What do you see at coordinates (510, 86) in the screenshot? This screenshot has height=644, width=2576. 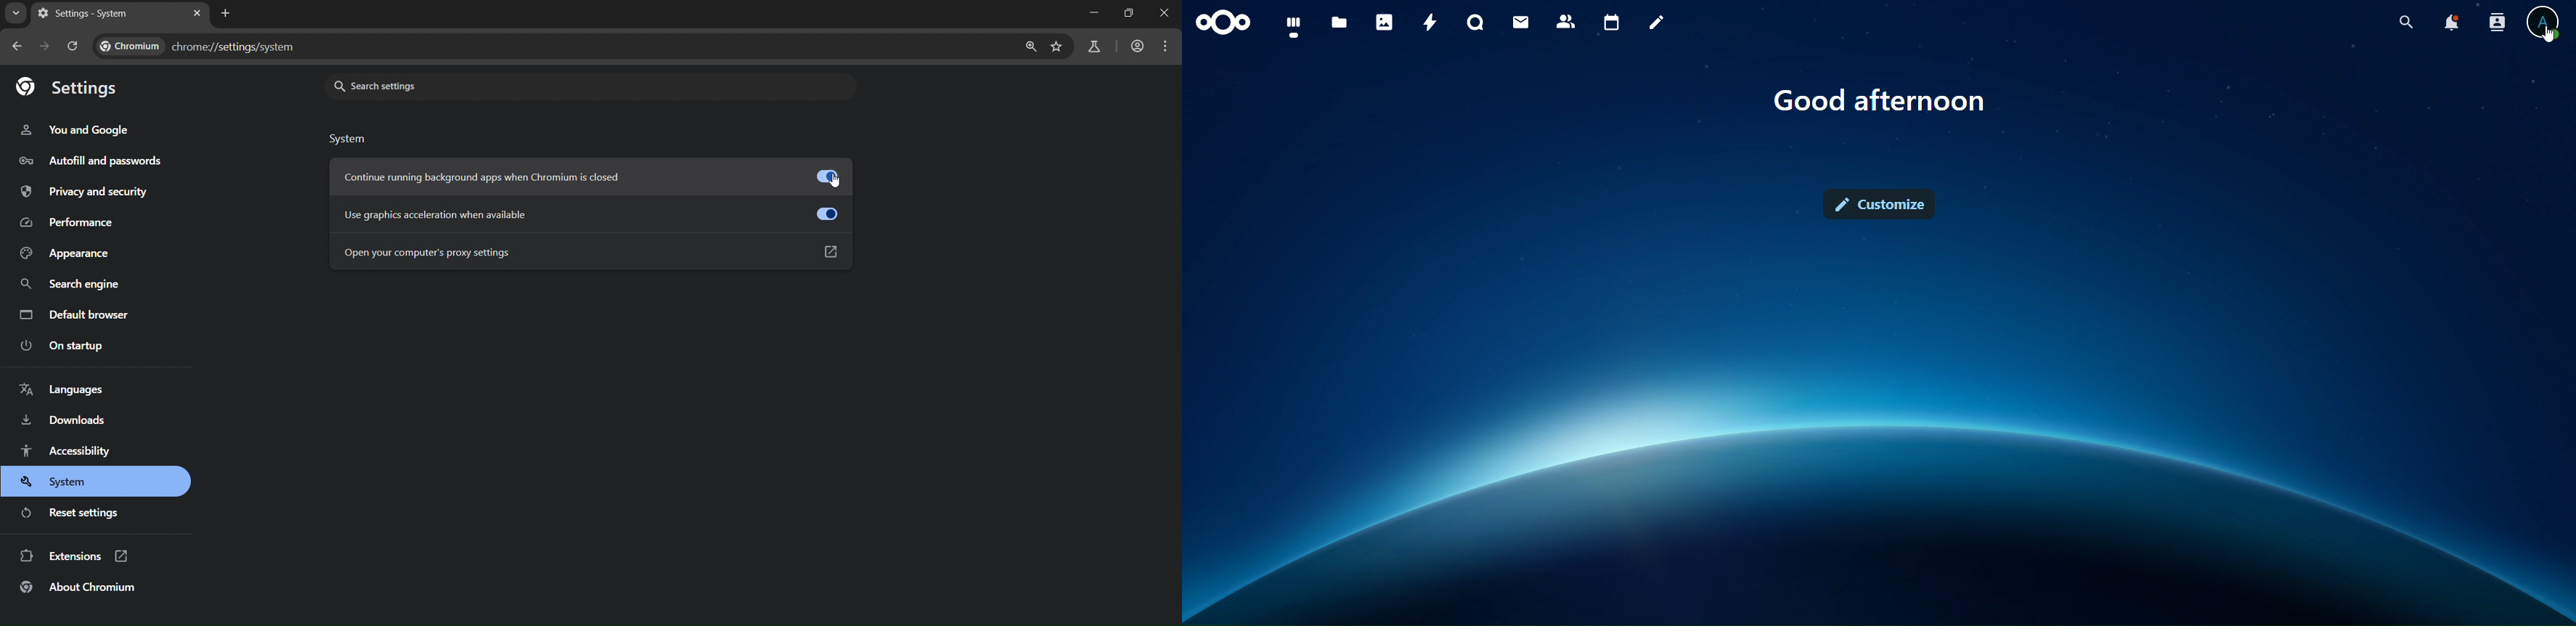 I see `search settings` at bounding box center [510, 86].